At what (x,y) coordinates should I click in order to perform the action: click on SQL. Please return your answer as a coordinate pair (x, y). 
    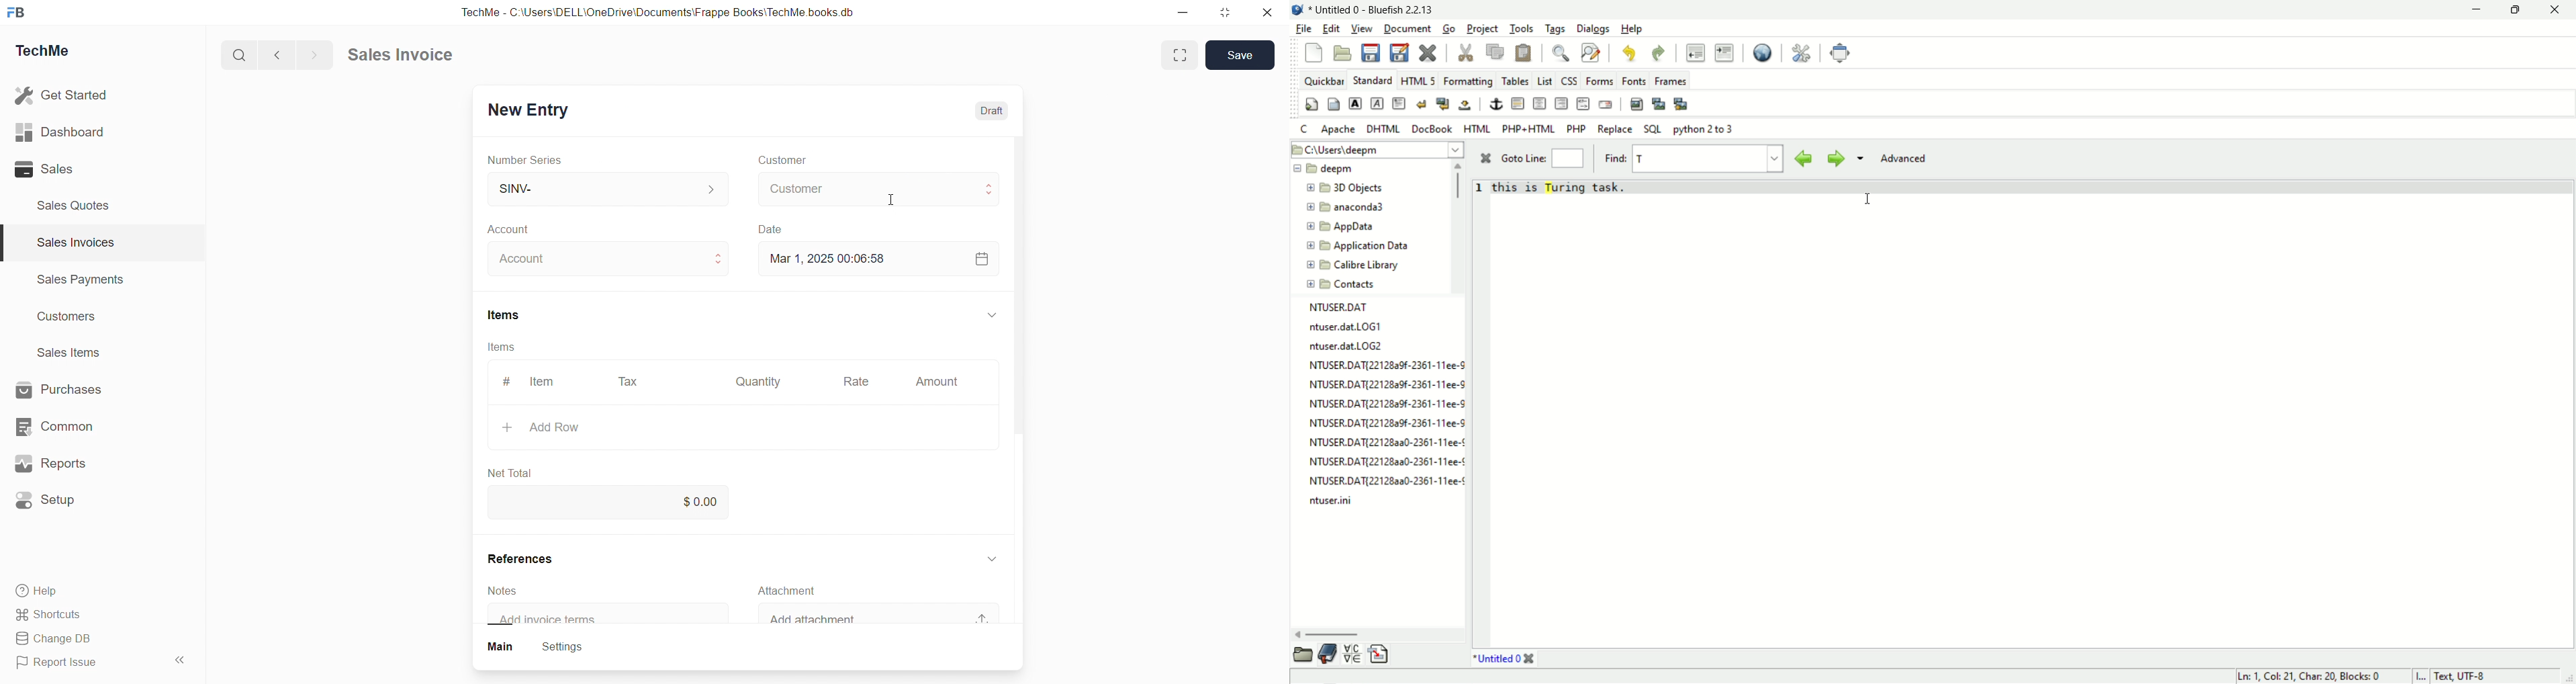
    Looking at the image, I should click on (1653, 129).